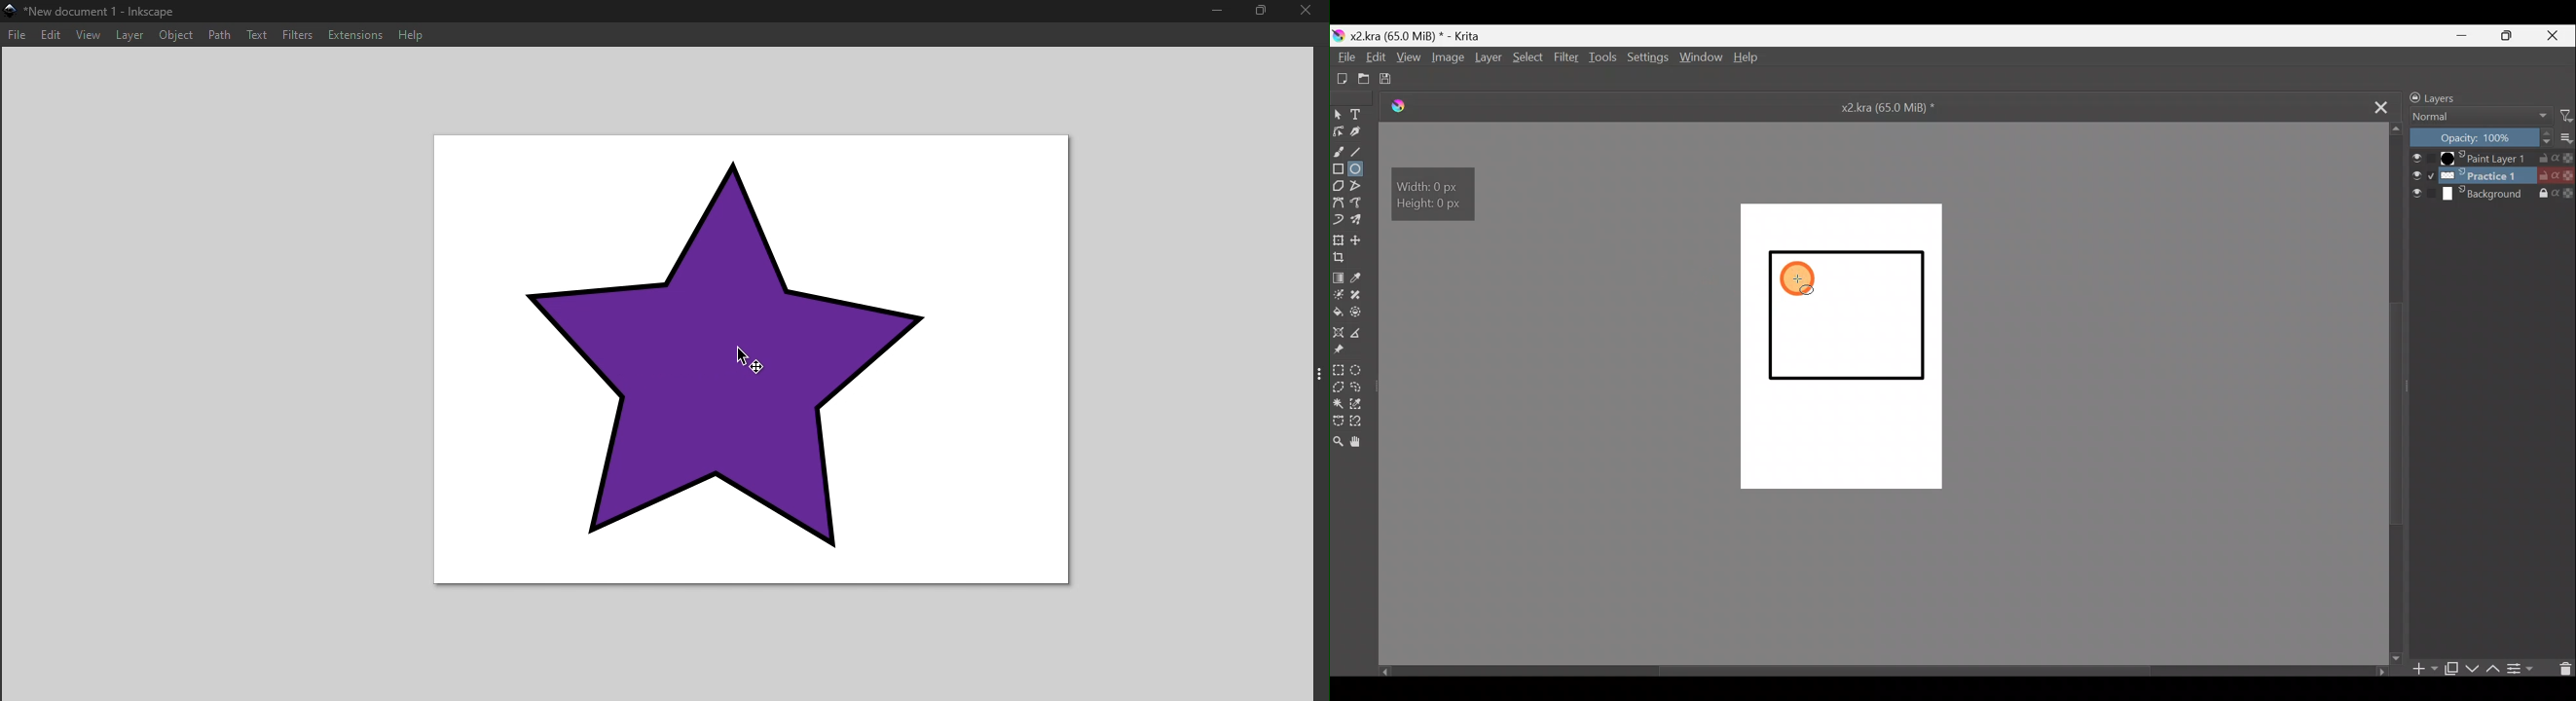 This screenshot has width=2576, height=728. Describe the element at coordinates (1360, 170) in the screenshot. I see `Ellipse tool` at that location.